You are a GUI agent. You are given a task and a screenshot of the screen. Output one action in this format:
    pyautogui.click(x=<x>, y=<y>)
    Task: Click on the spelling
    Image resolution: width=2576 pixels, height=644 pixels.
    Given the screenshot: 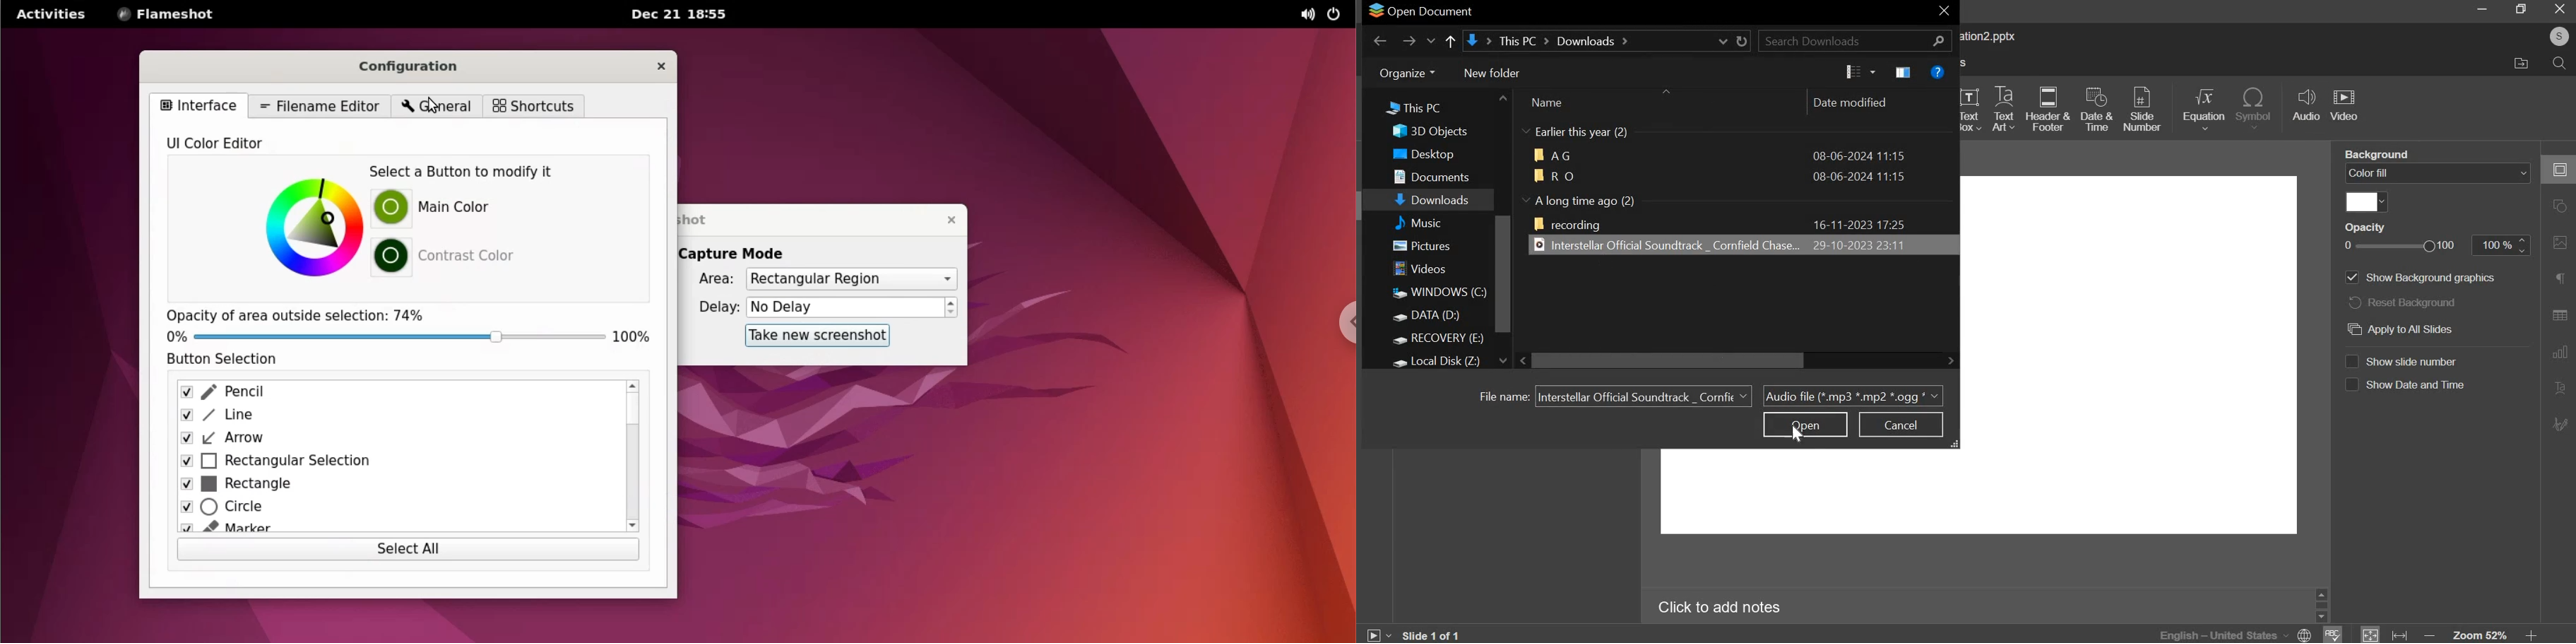 What is the action you would take?
    pyautogui.click(x=2332, y=634)
    